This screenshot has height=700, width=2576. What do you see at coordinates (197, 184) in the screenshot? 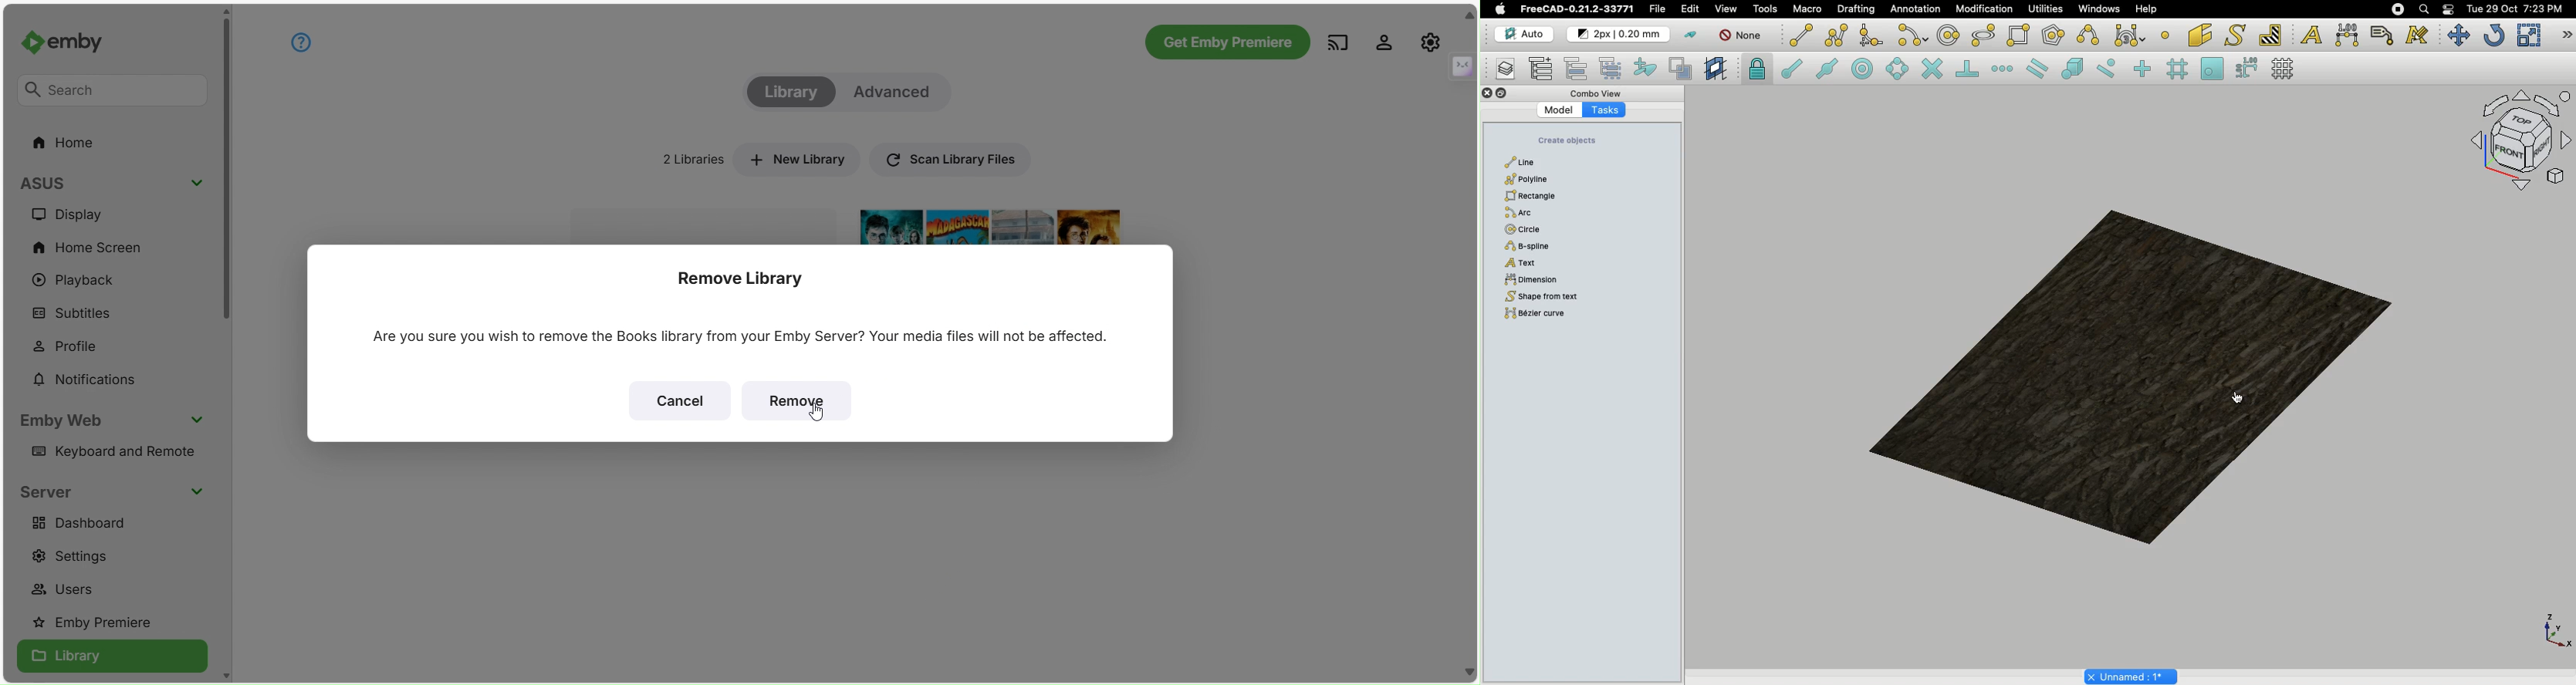
I see `Collapse Section` at bounding box center [197, 184].